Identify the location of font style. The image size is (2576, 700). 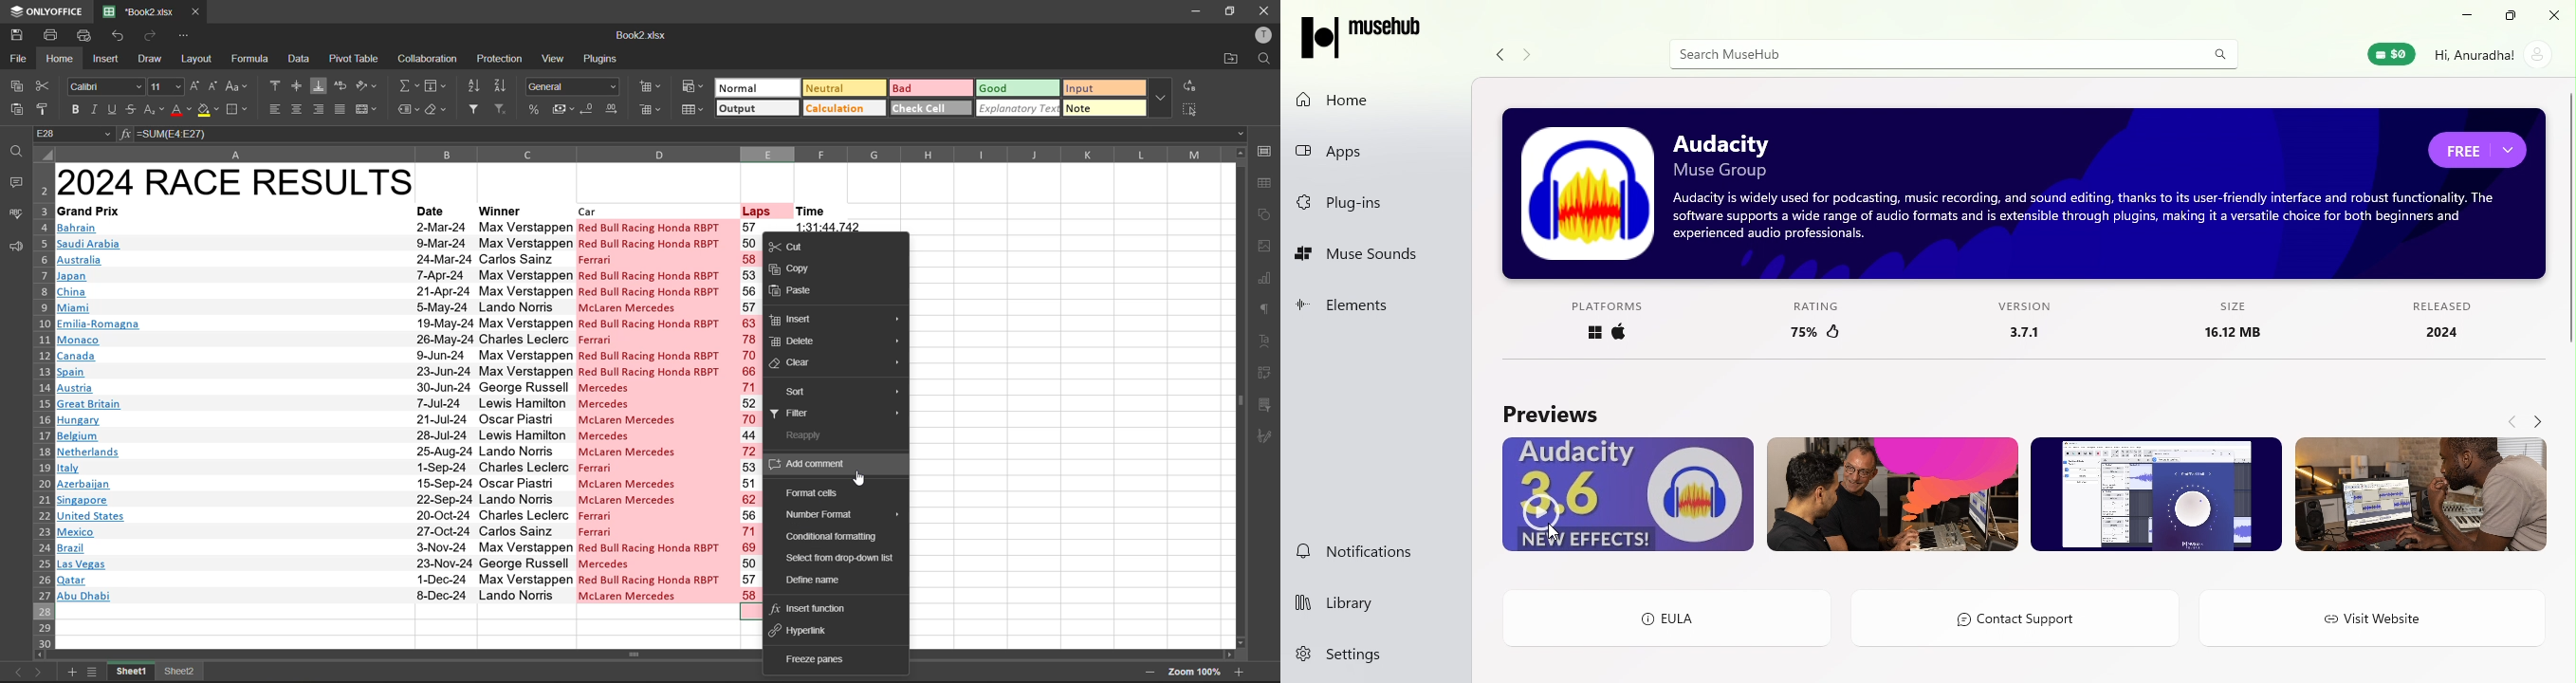
(105, 87).